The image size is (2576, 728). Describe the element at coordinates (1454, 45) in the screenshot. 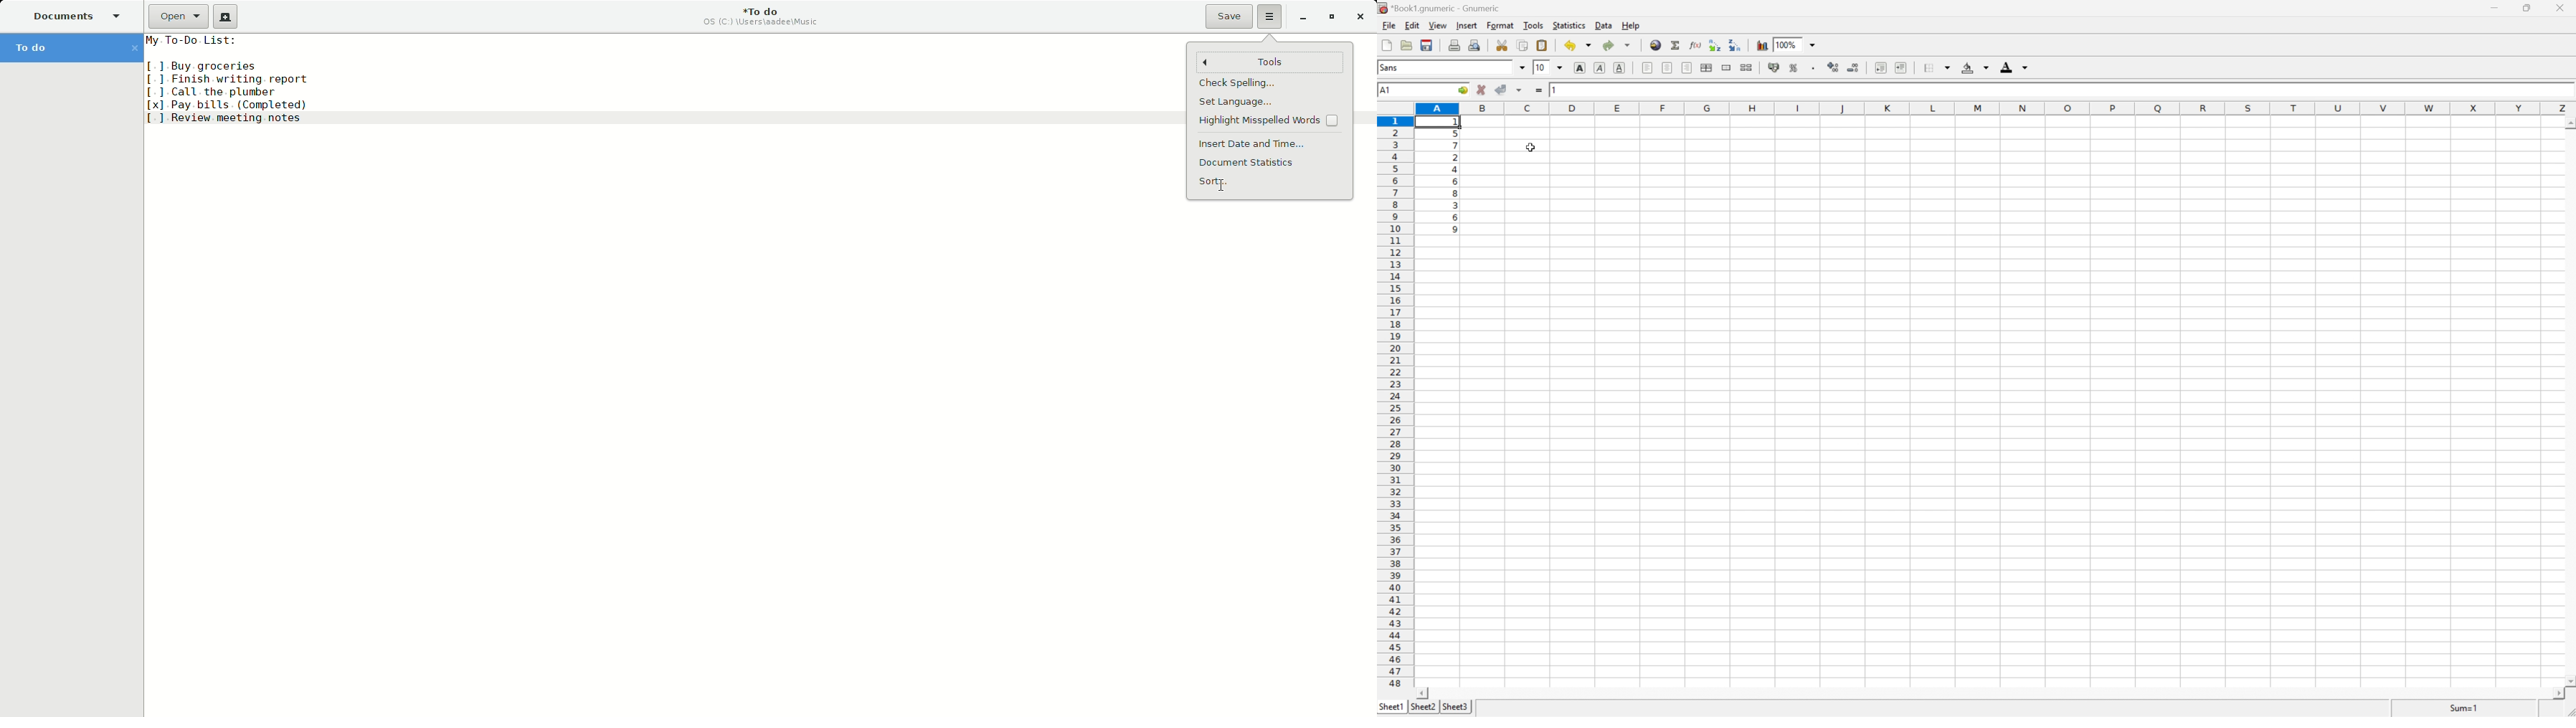

I see `print` at that location.